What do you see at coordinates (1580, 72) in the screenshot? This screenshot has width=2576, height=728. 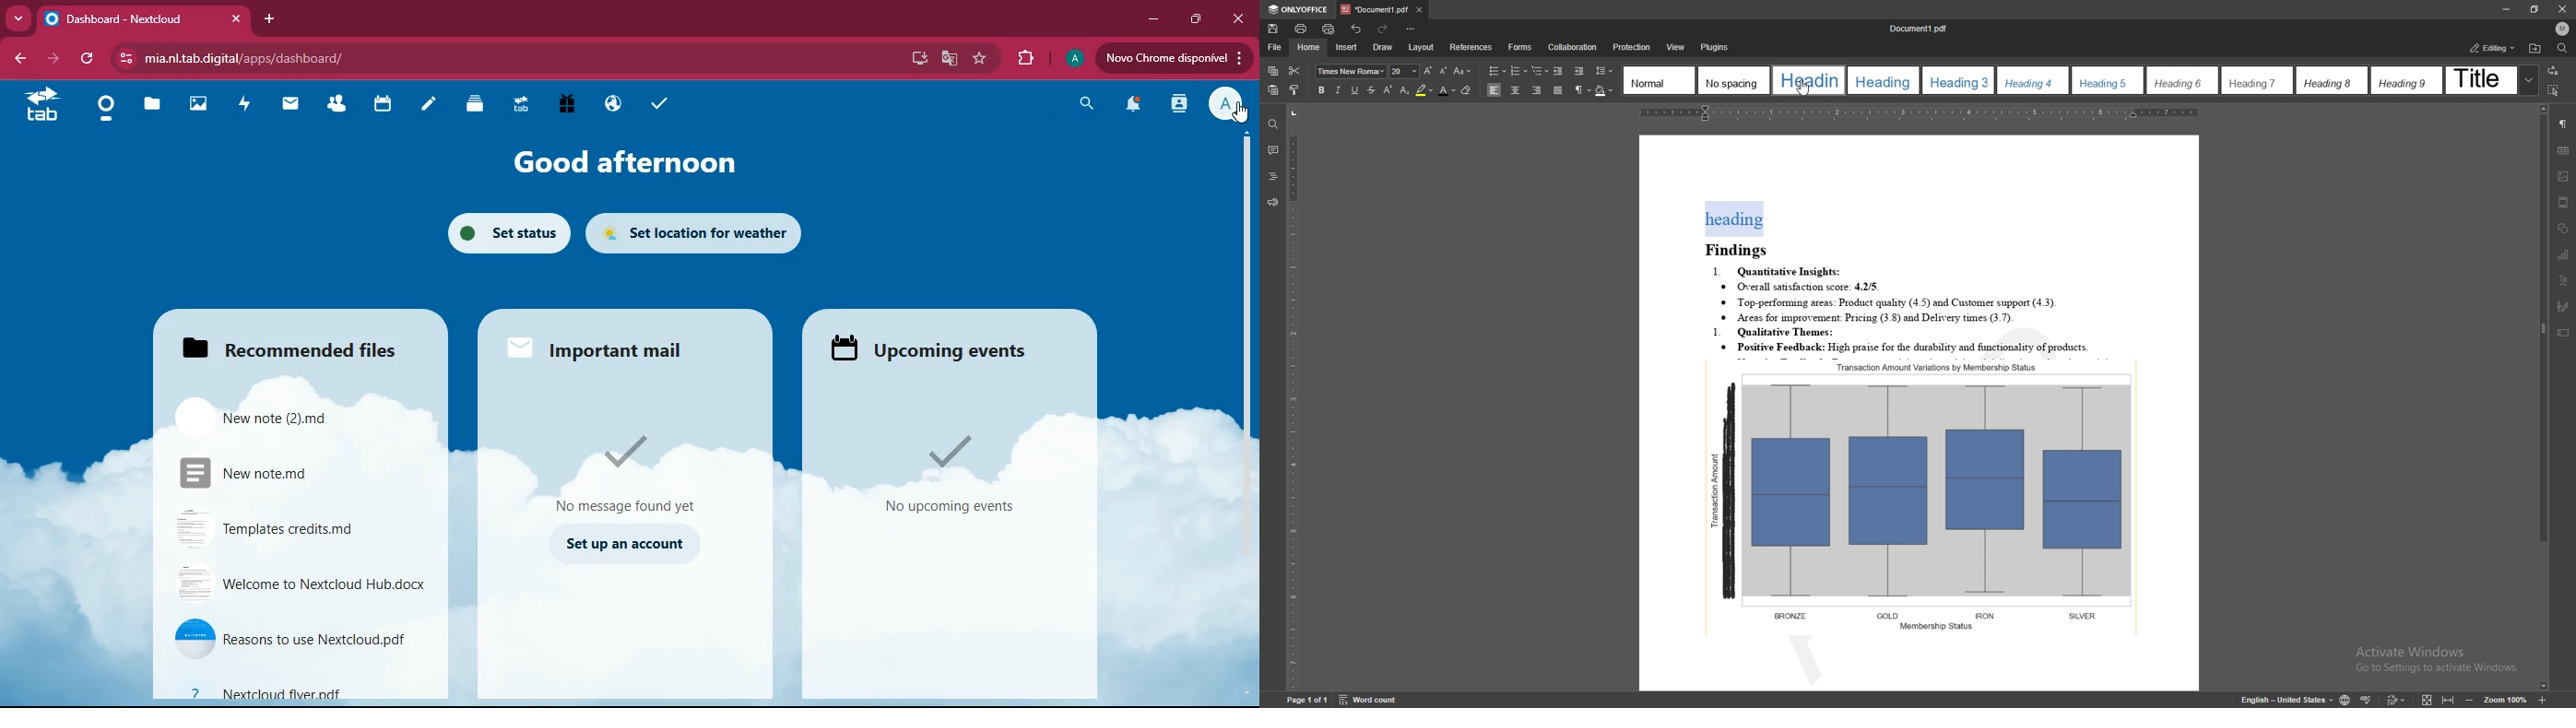 I see `increase indent` at bounding box center [1580, 72].